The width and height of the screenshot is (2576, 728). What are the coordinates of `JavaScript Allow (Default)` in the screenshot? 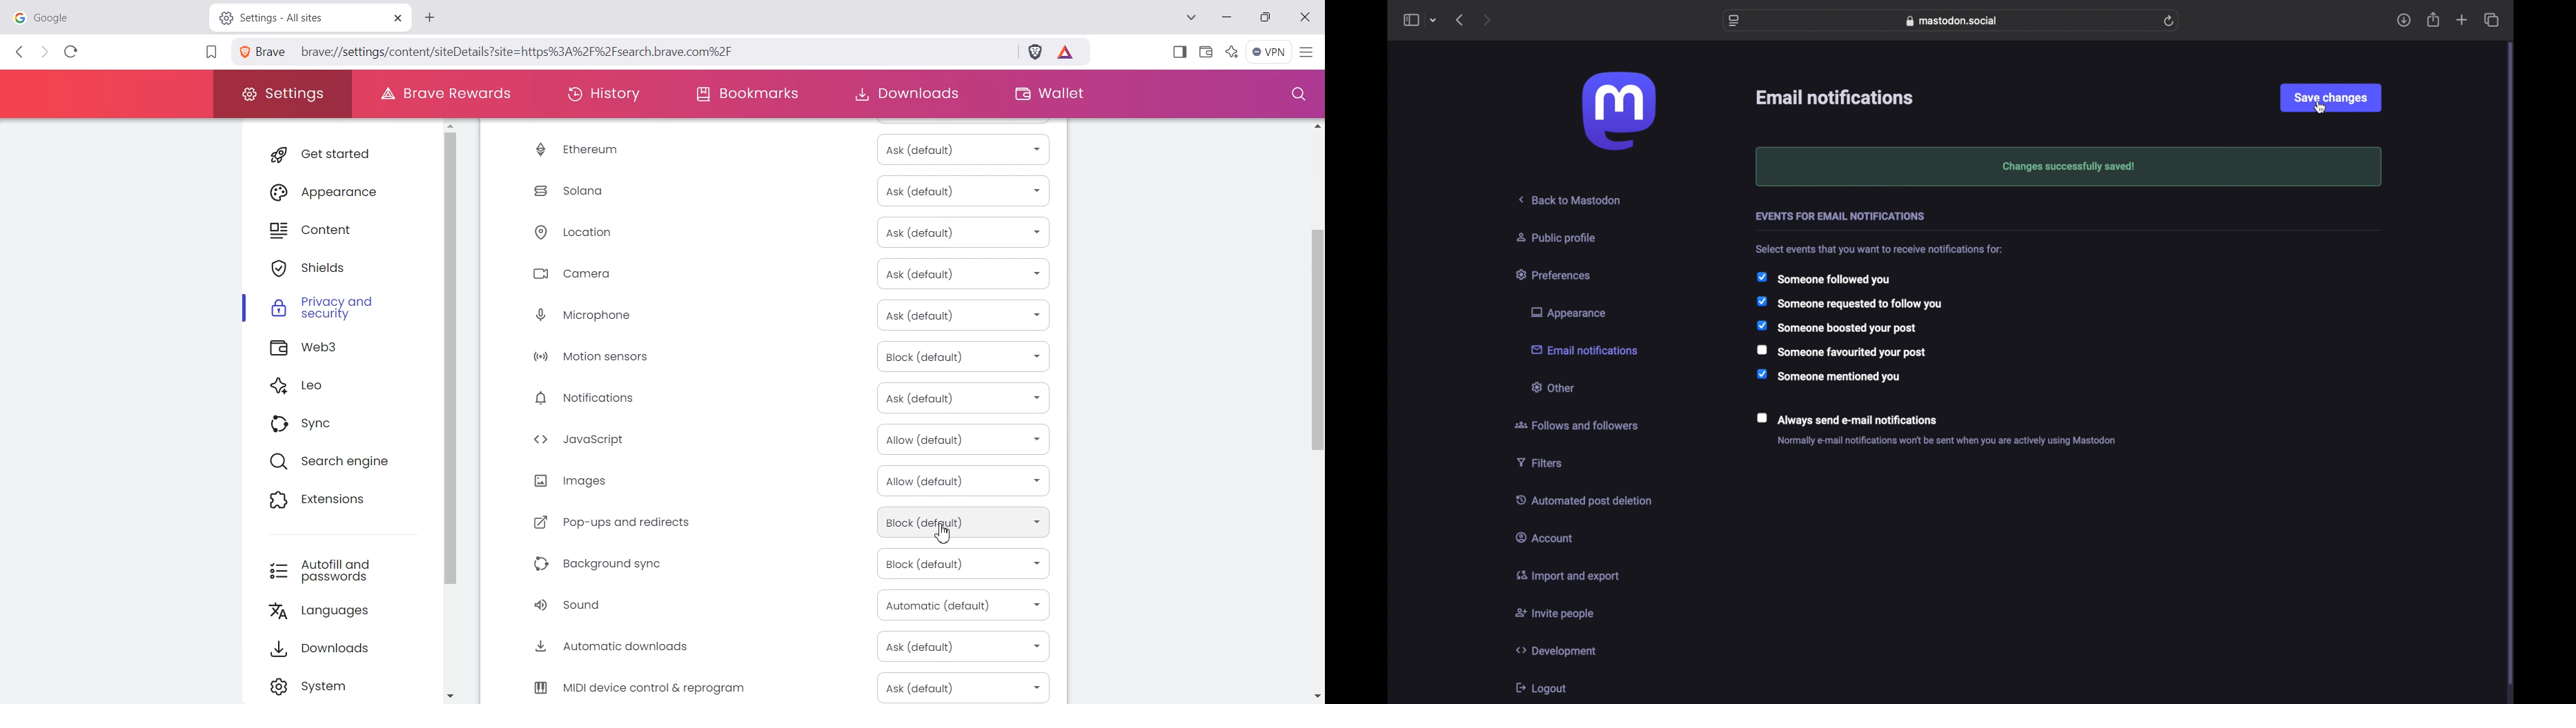 It's located at (776, 440).